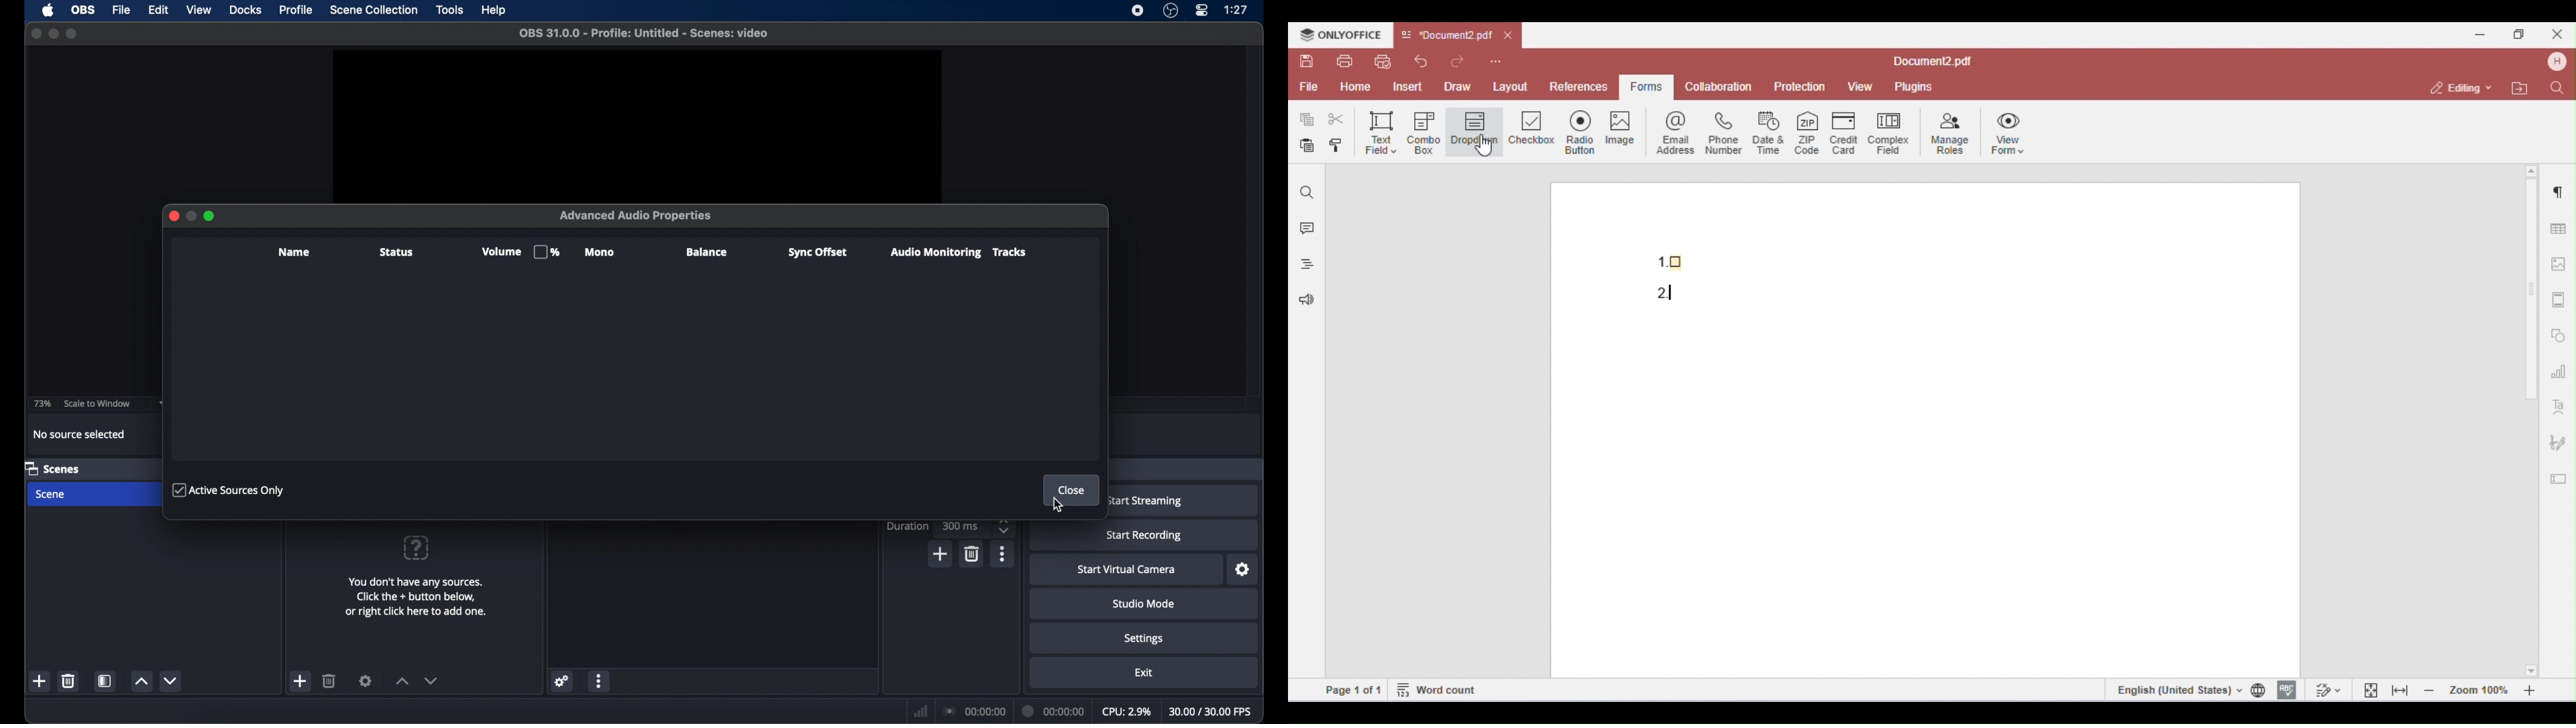 Image resolution: width=2576 pixels, height=728 pixels. I want to click on stepper buttons, so click(1005, 526).